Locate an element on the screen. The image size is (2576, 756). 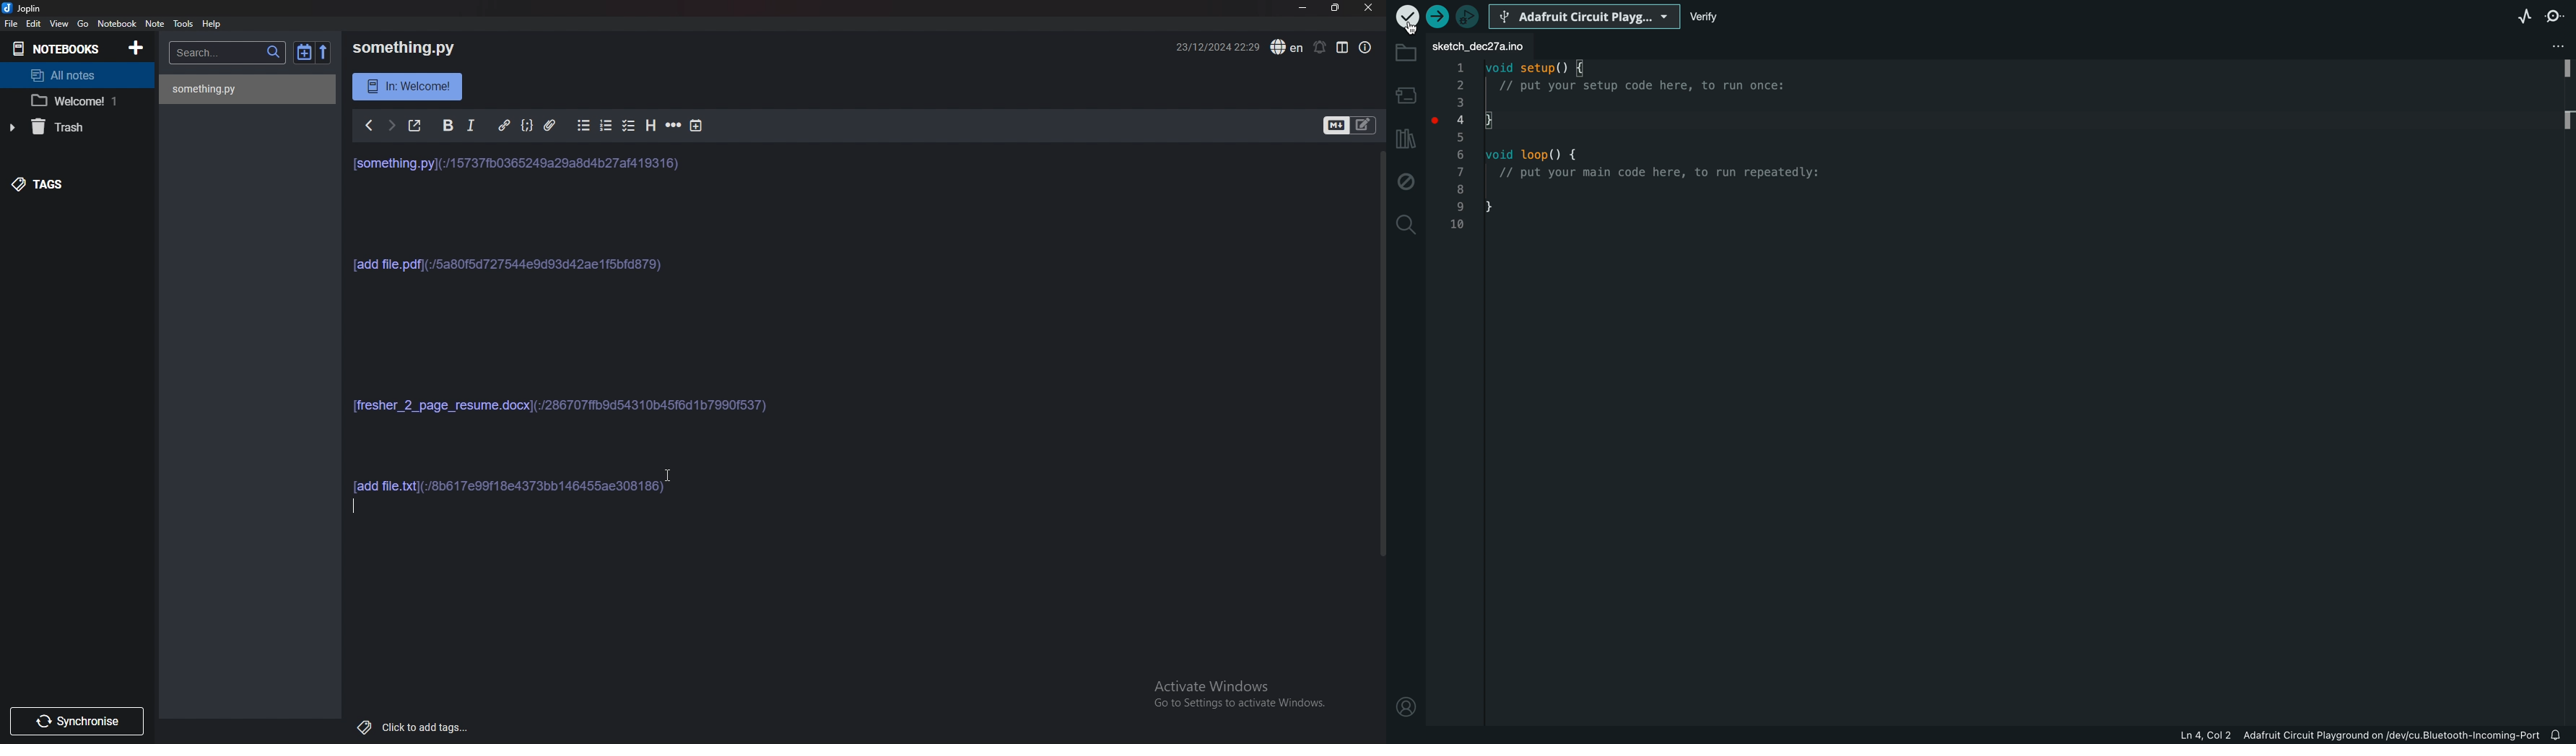
heading is located at coordinates (650, 125).